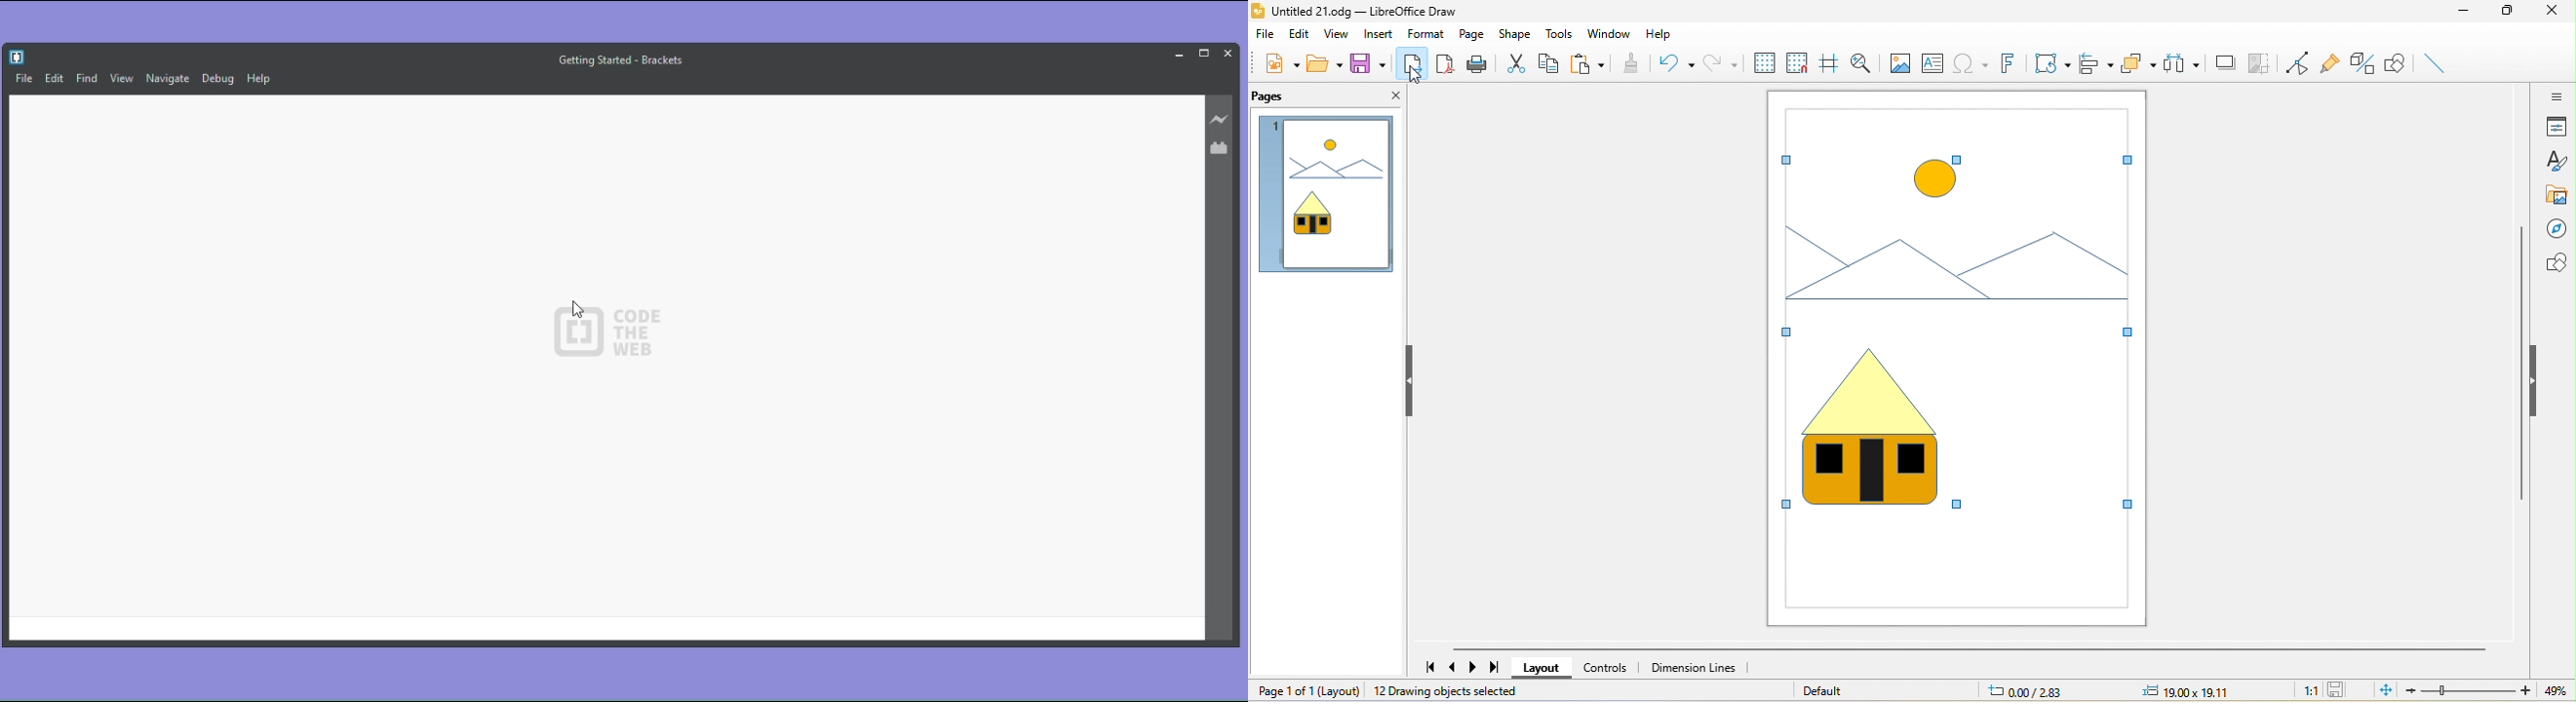 The width and height of the screenshot is (2576, 728). I want to click on save, so click(2340, 690).